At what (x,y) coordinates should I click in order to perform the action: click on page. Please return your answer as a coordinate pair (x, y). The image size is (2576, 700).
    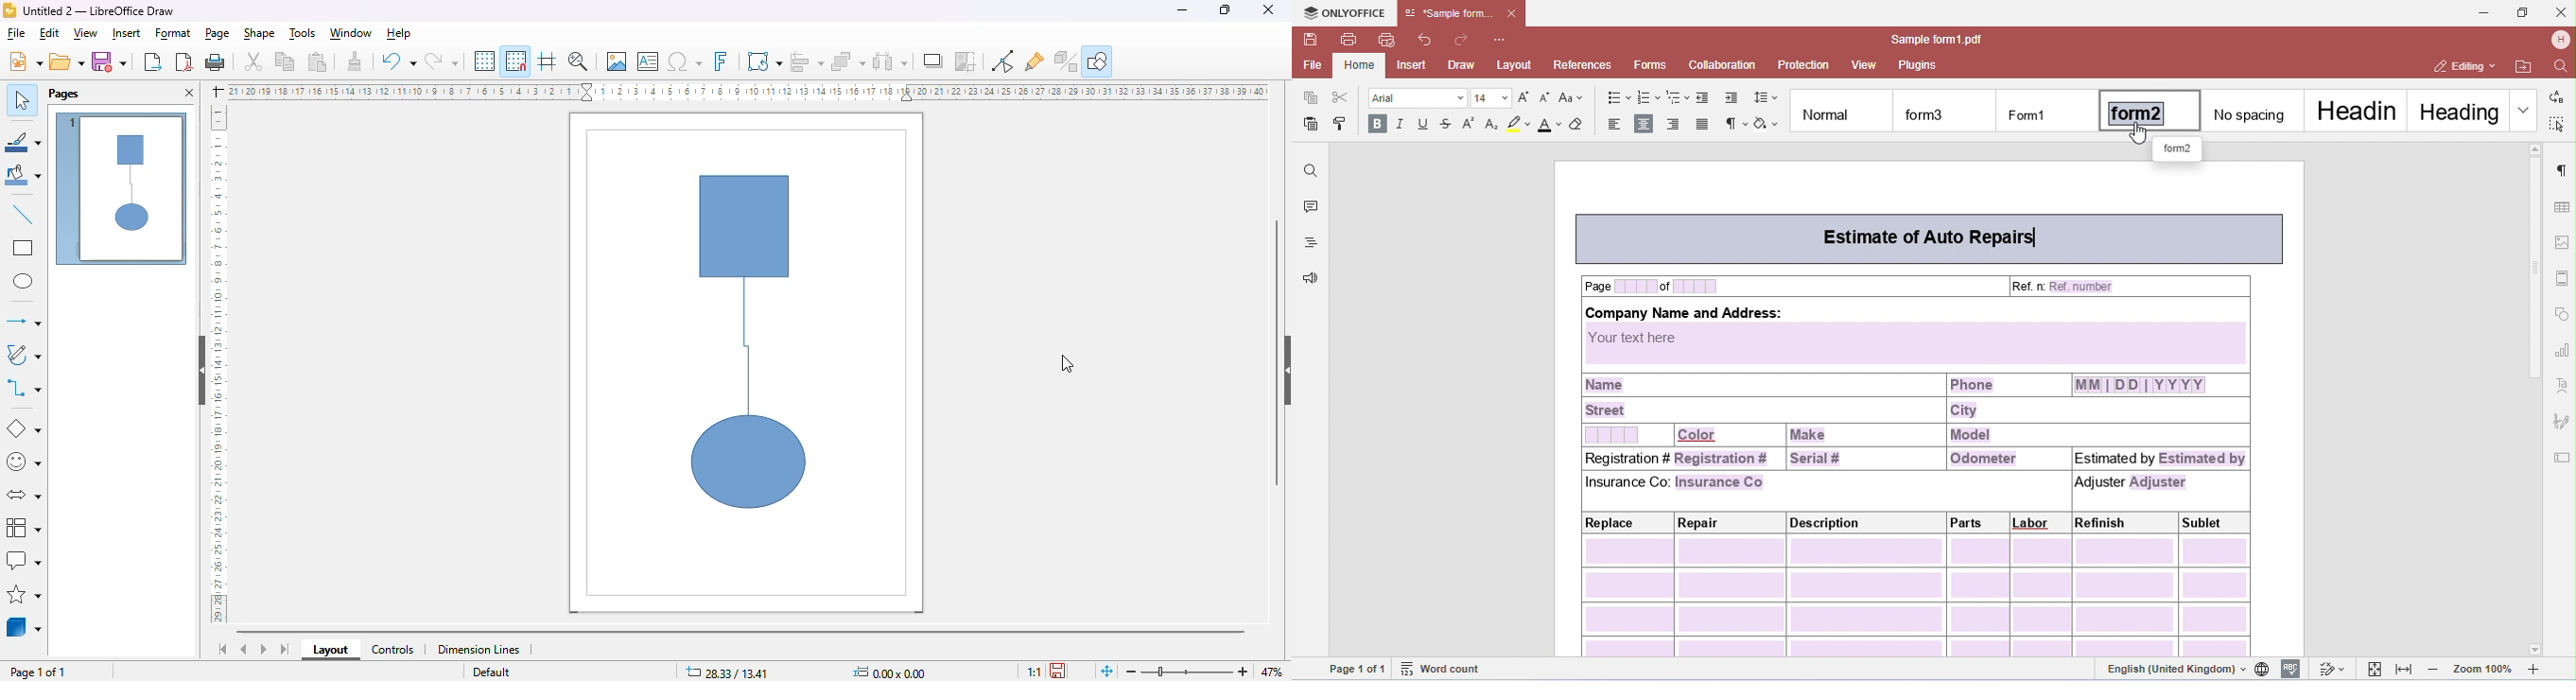
    Looking at the image, I should click on (218, 33).